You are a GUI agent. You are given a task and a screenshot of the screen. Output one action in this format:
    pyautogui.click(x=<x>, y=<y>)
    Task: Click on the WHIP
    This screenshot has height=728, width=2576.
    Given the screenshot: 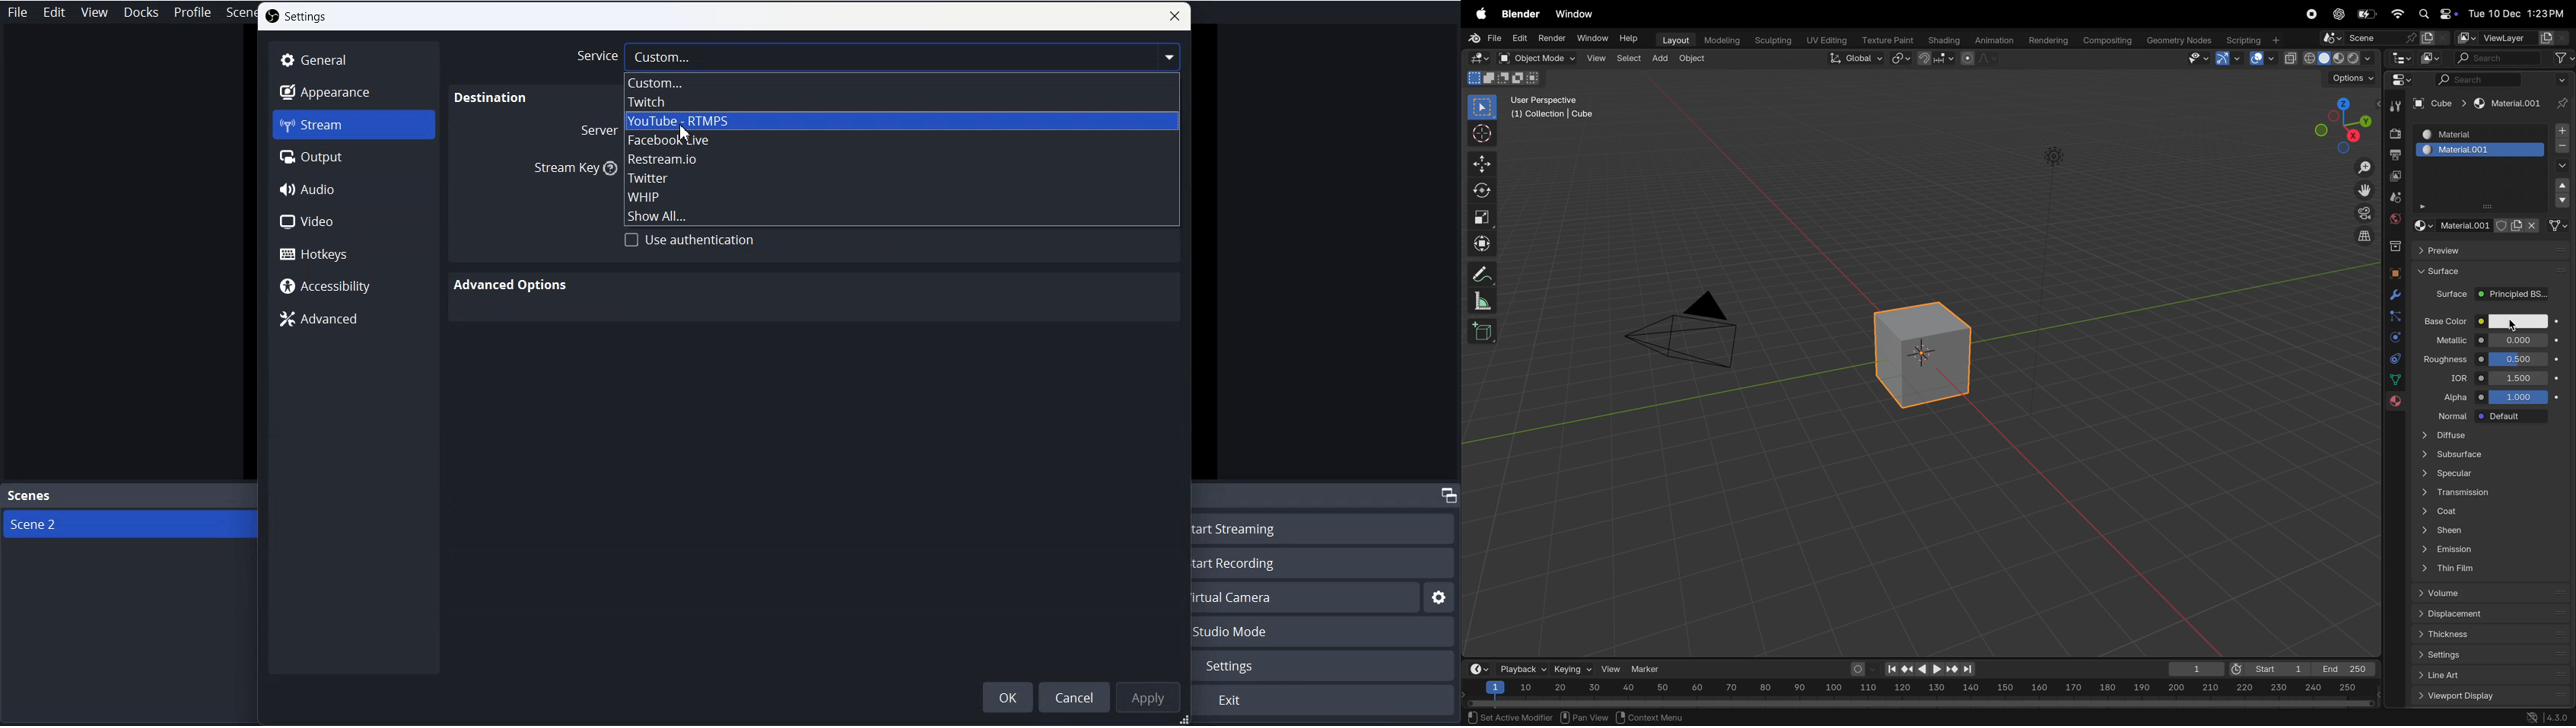 What is the action you would take?
    pyautogui.click(x=898, y=196)
    